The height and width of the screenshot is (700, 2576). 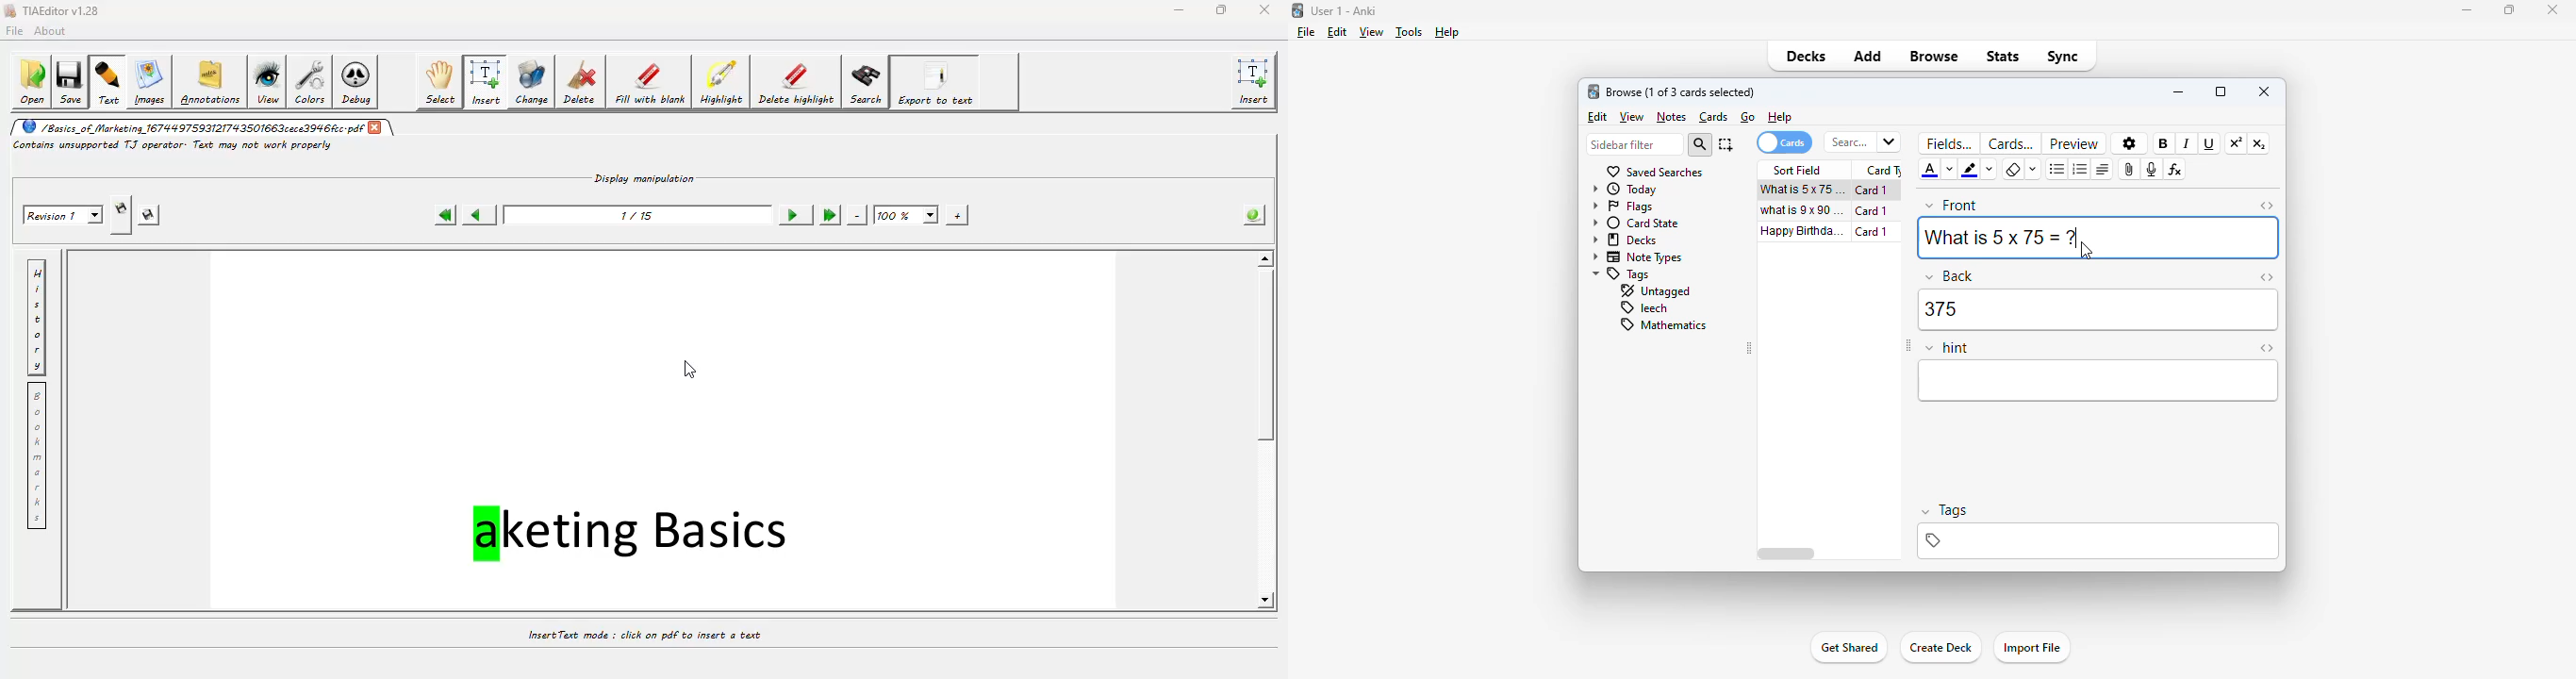 What do you see at coordinates (1951, 206) in the screenshot?
I see `front` at bounding box center [1951, 206].